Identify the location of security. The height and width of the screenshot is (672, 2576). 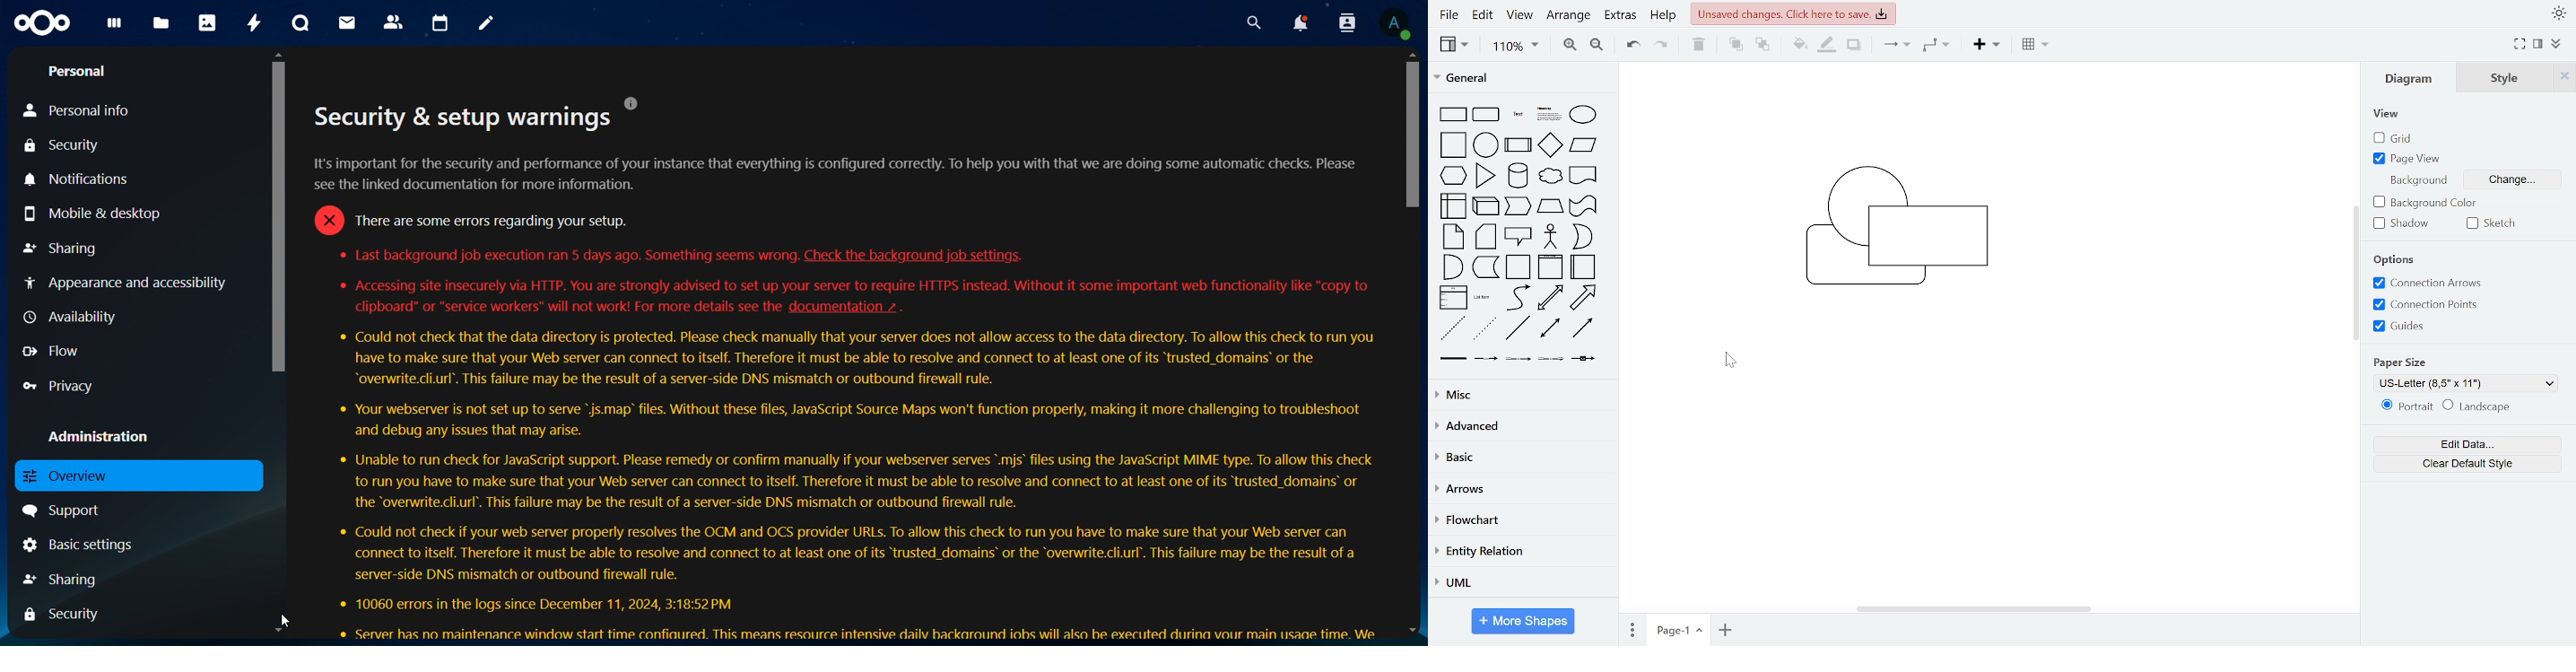
(75, 145).